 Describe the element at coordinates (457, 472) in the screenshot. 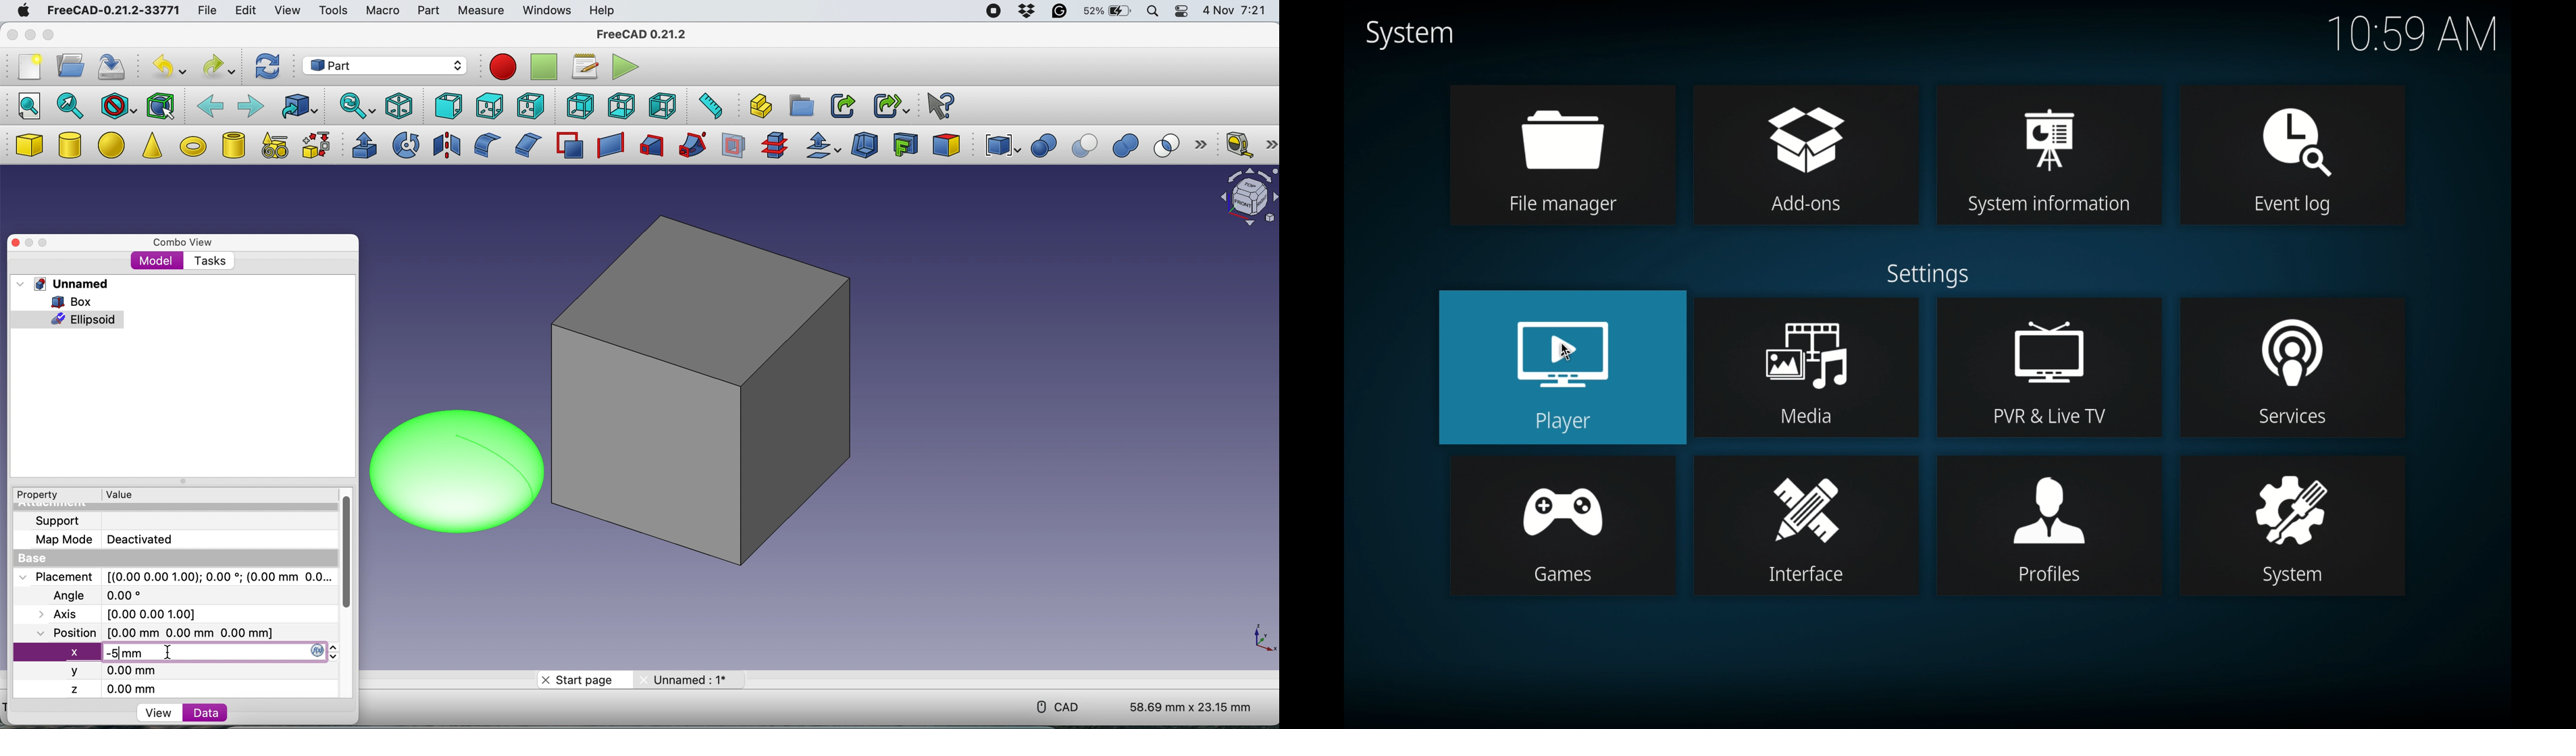

I see `ellipsoid` at that location.